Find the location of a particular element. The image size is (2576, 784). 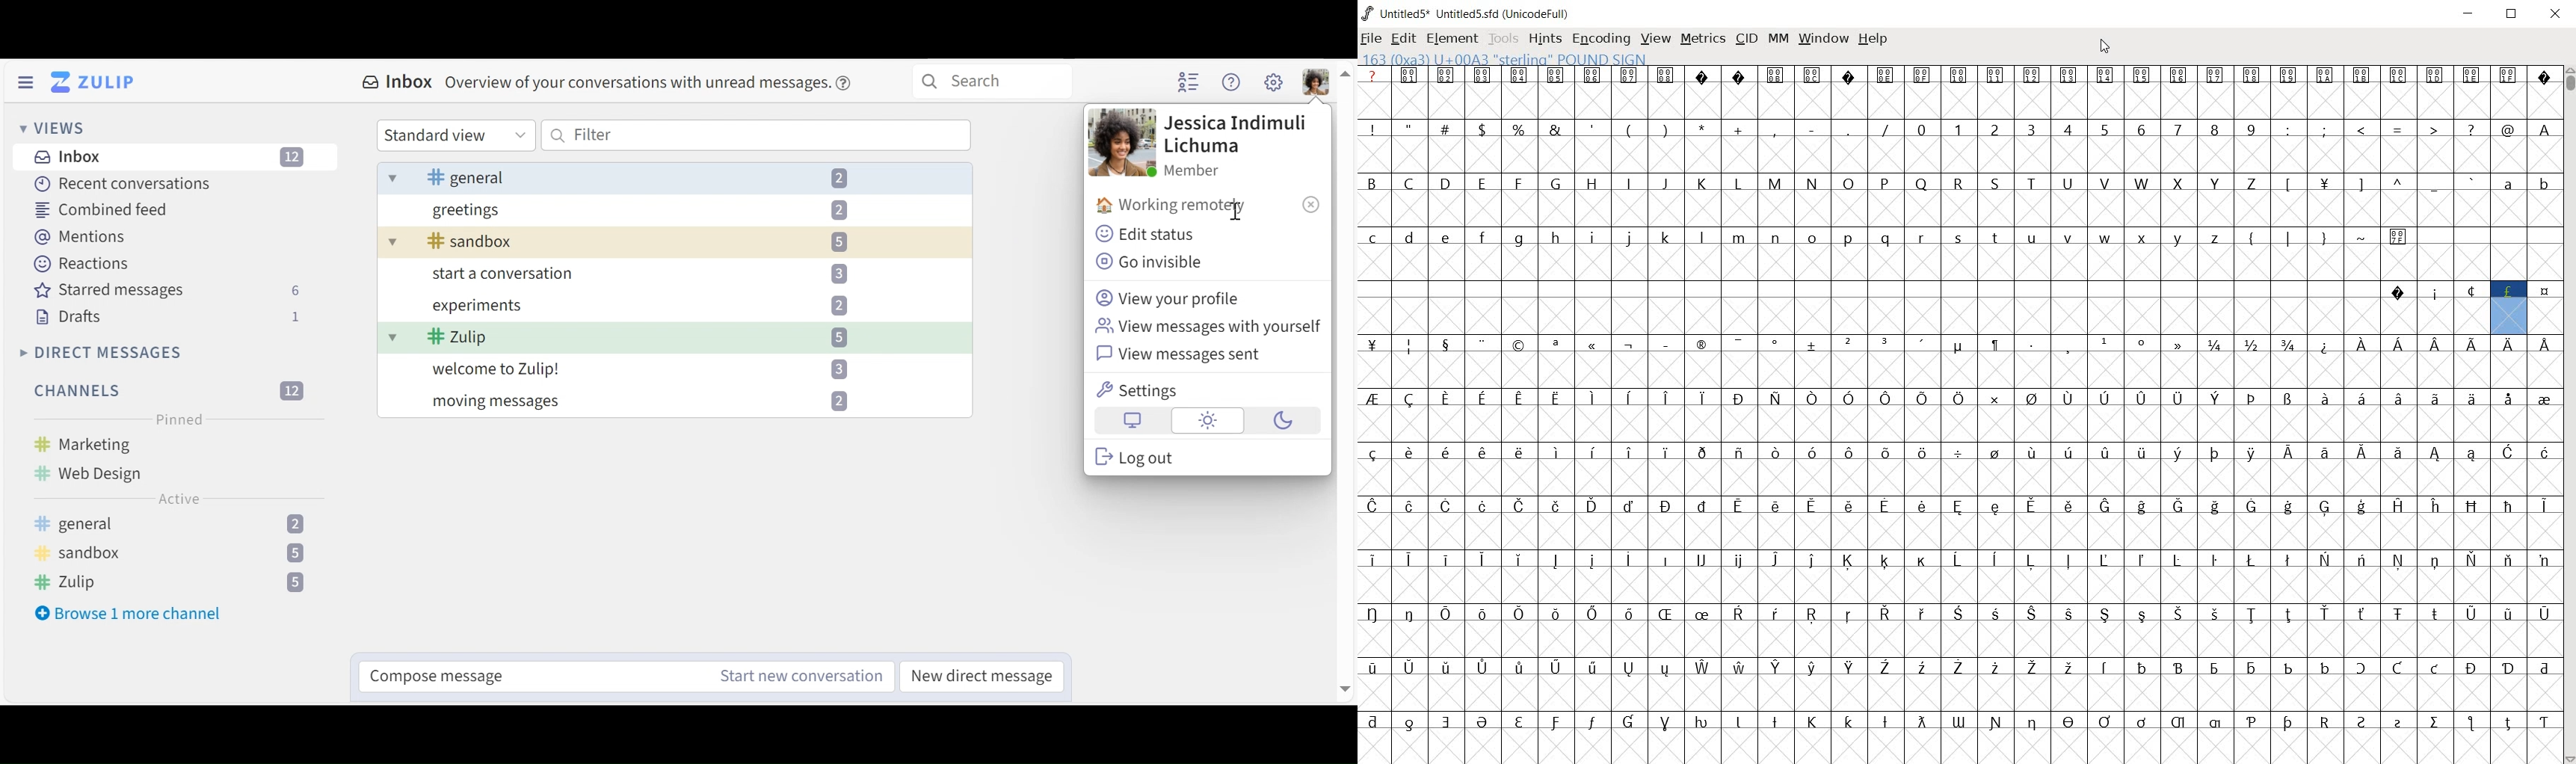

2 is located at coordinates (839, 176).